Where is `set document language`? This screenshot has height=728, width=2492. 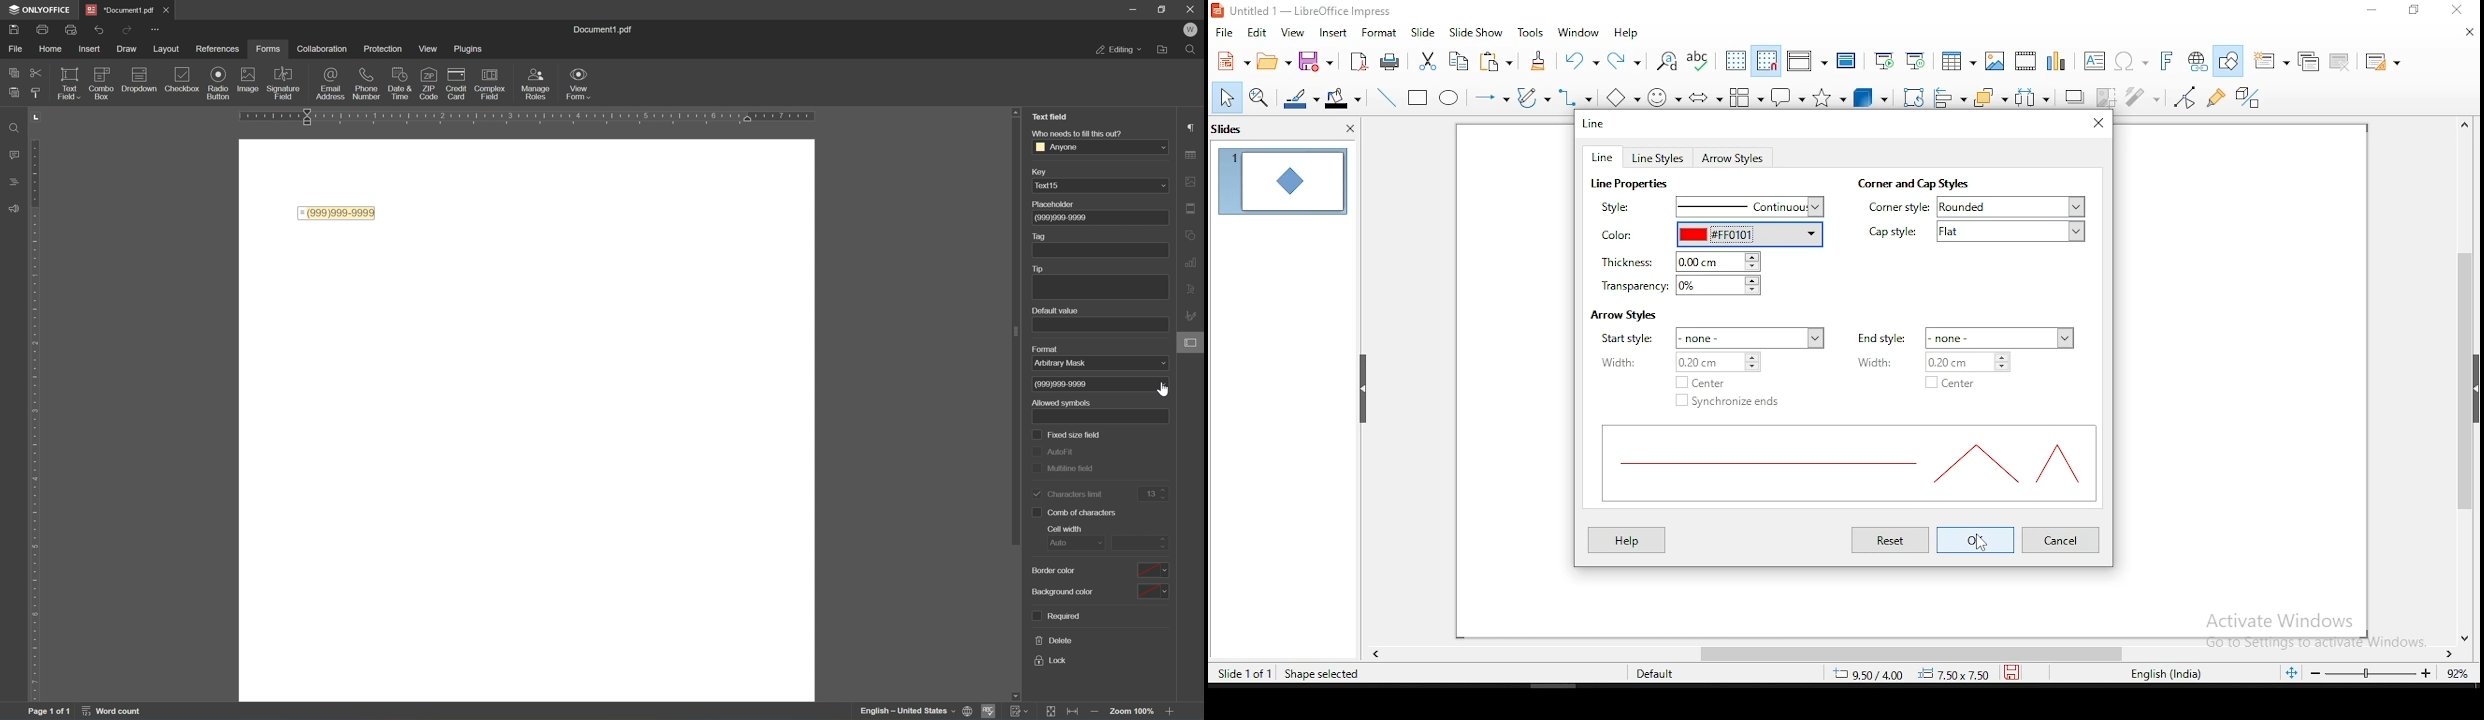
set document language is located at coordinates (969, 711).